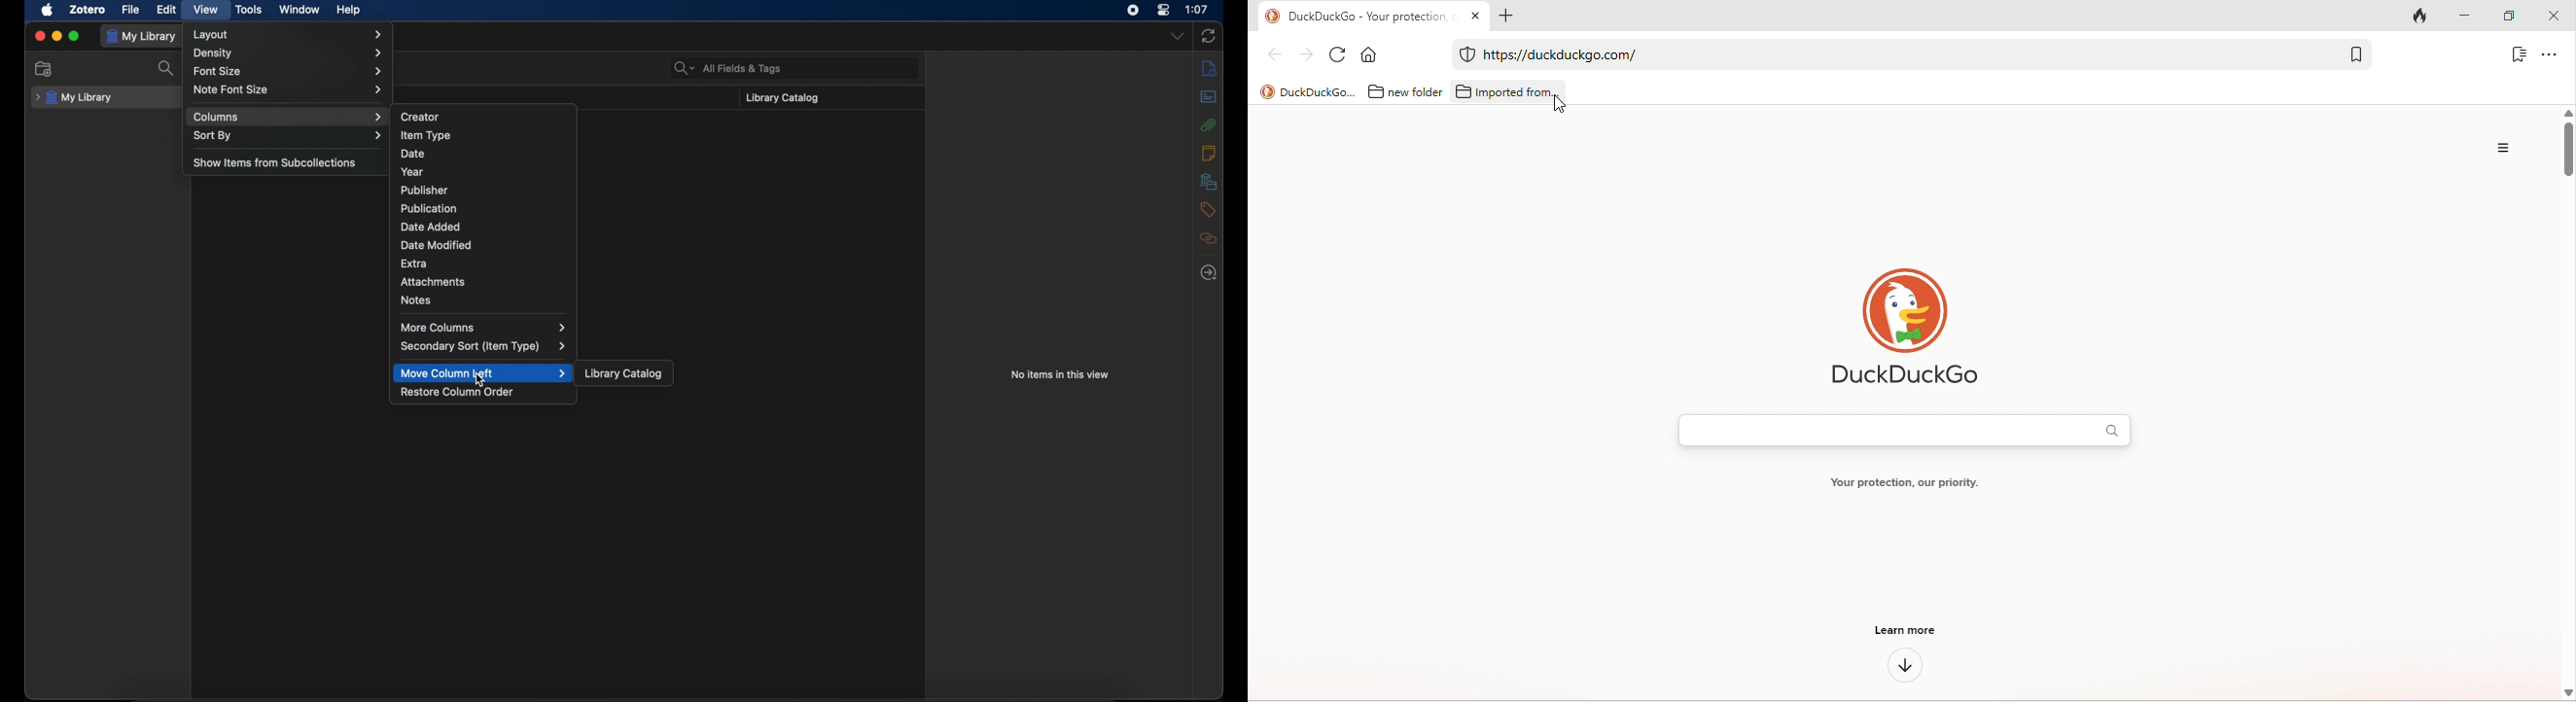  I want to click on creator, so click(420, 116).